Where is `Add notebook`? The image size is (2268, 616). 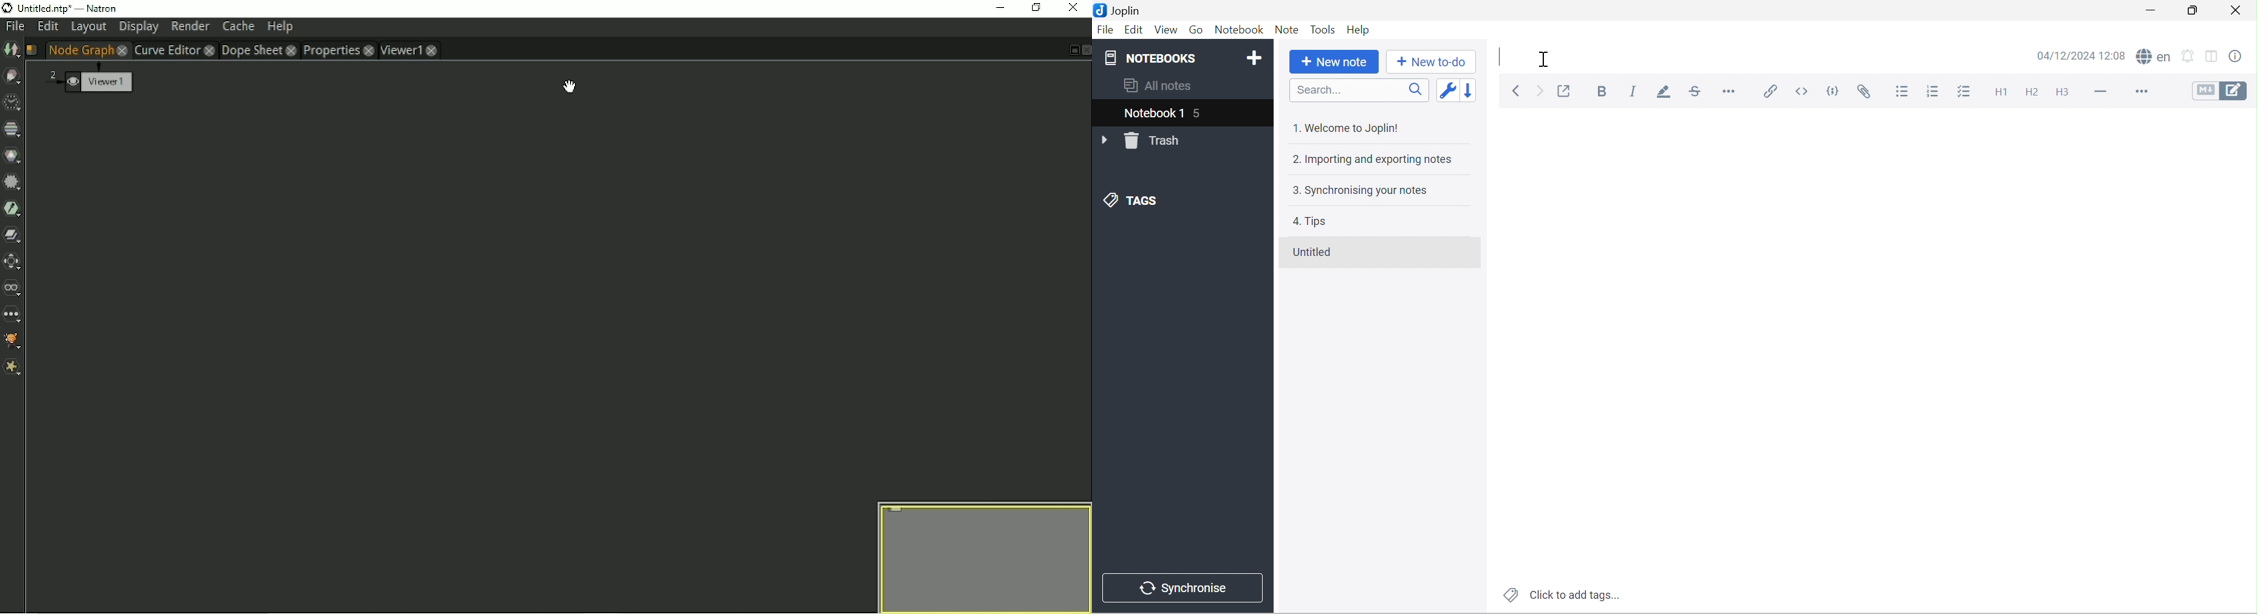 Add notebook is located at coordinates (1256, 59).